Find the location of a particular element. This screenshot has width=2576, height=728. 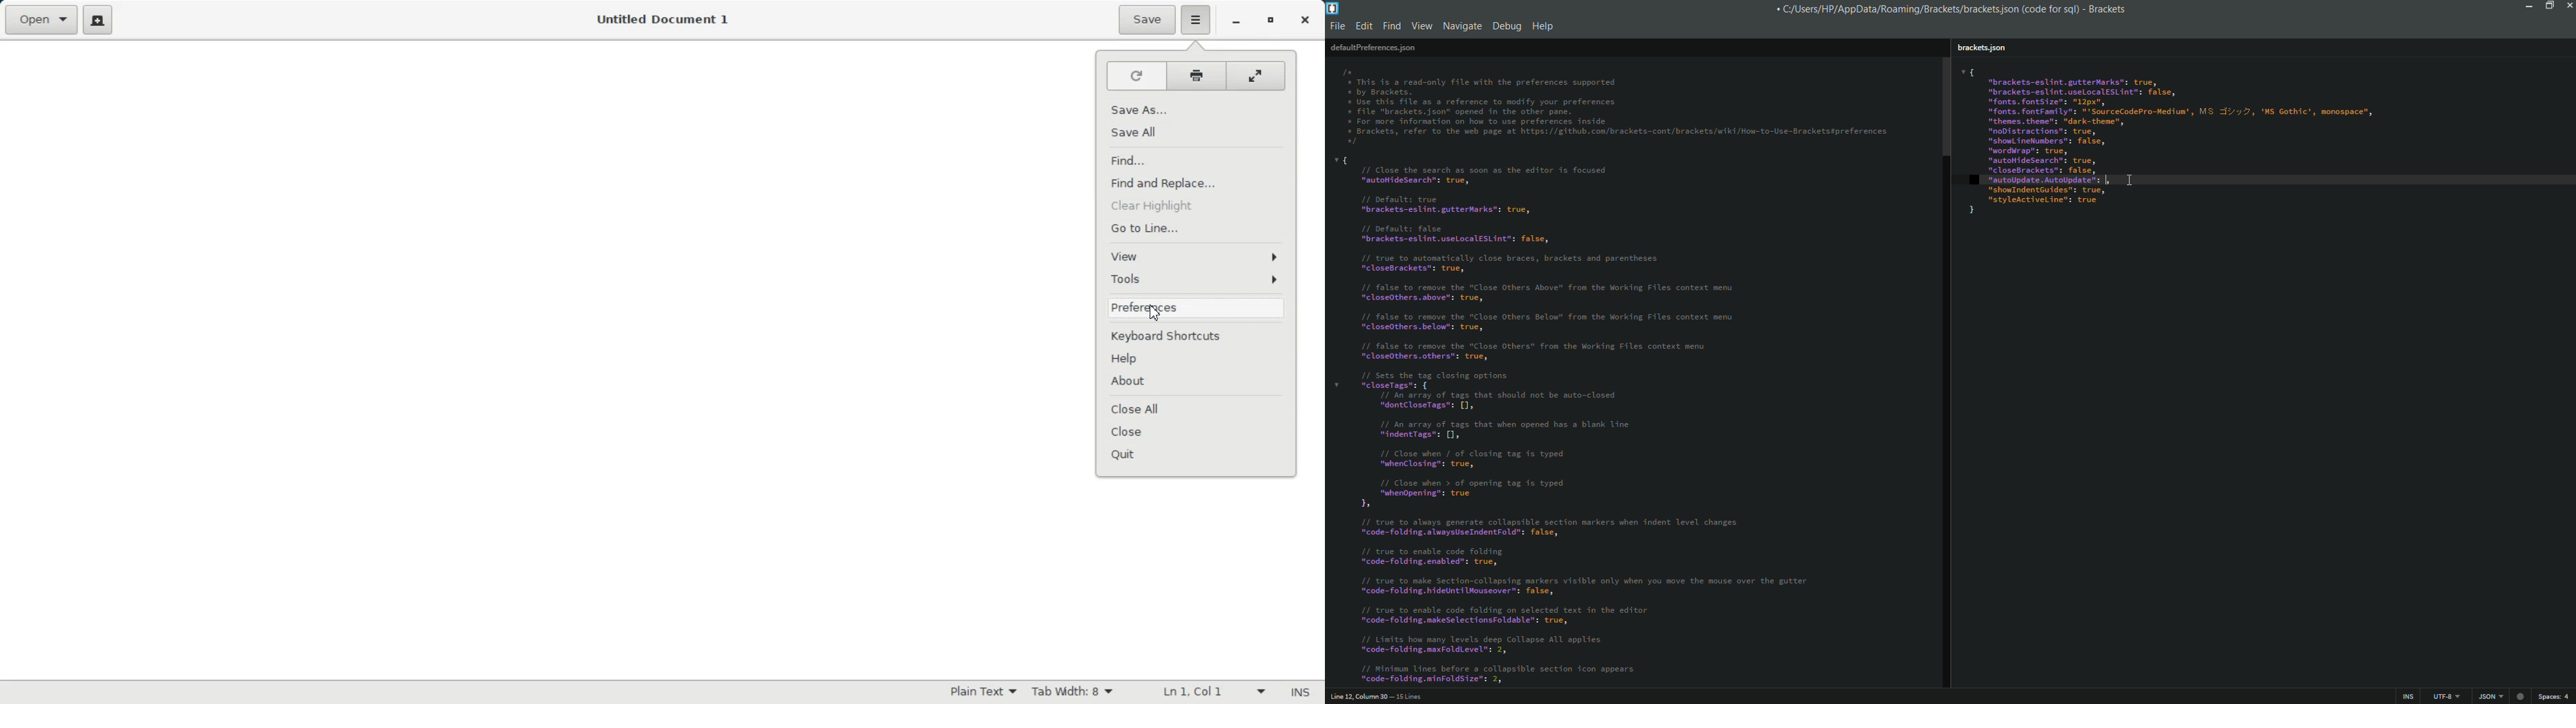

Full screen is located at coordinates (1257, 76).